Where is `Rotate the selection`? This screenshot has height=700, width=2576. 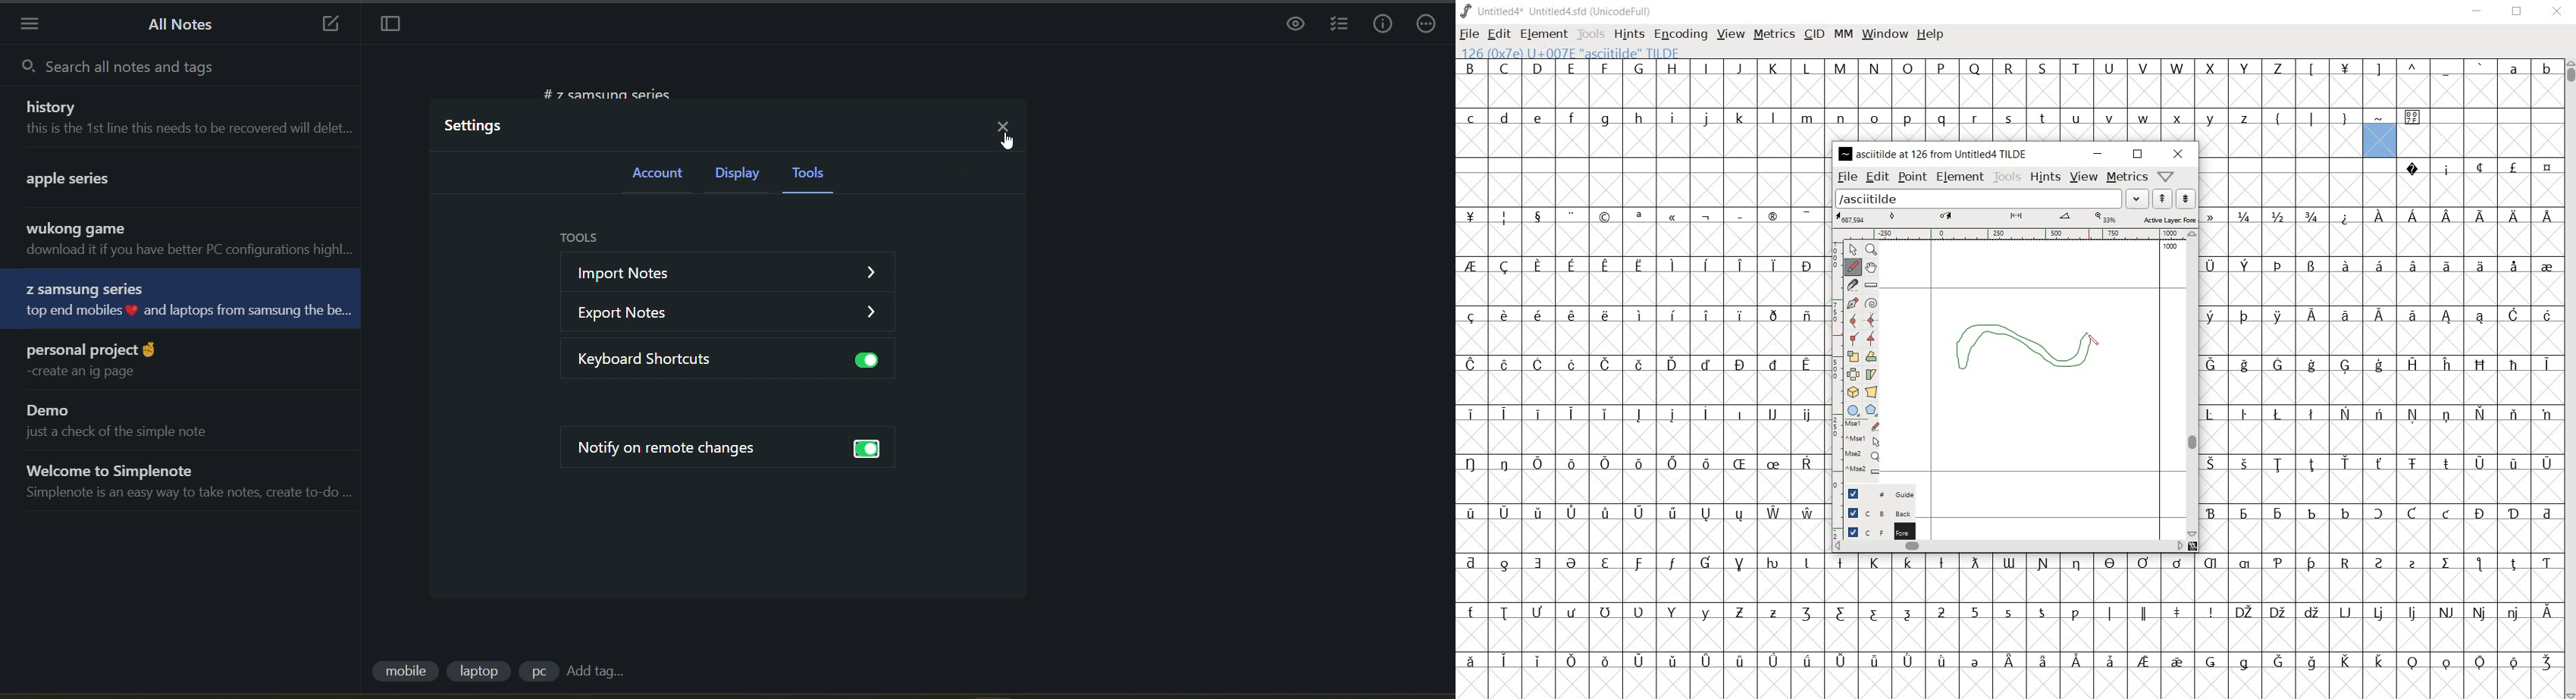 Rotate the selection is located at coordinates (1870, 358).